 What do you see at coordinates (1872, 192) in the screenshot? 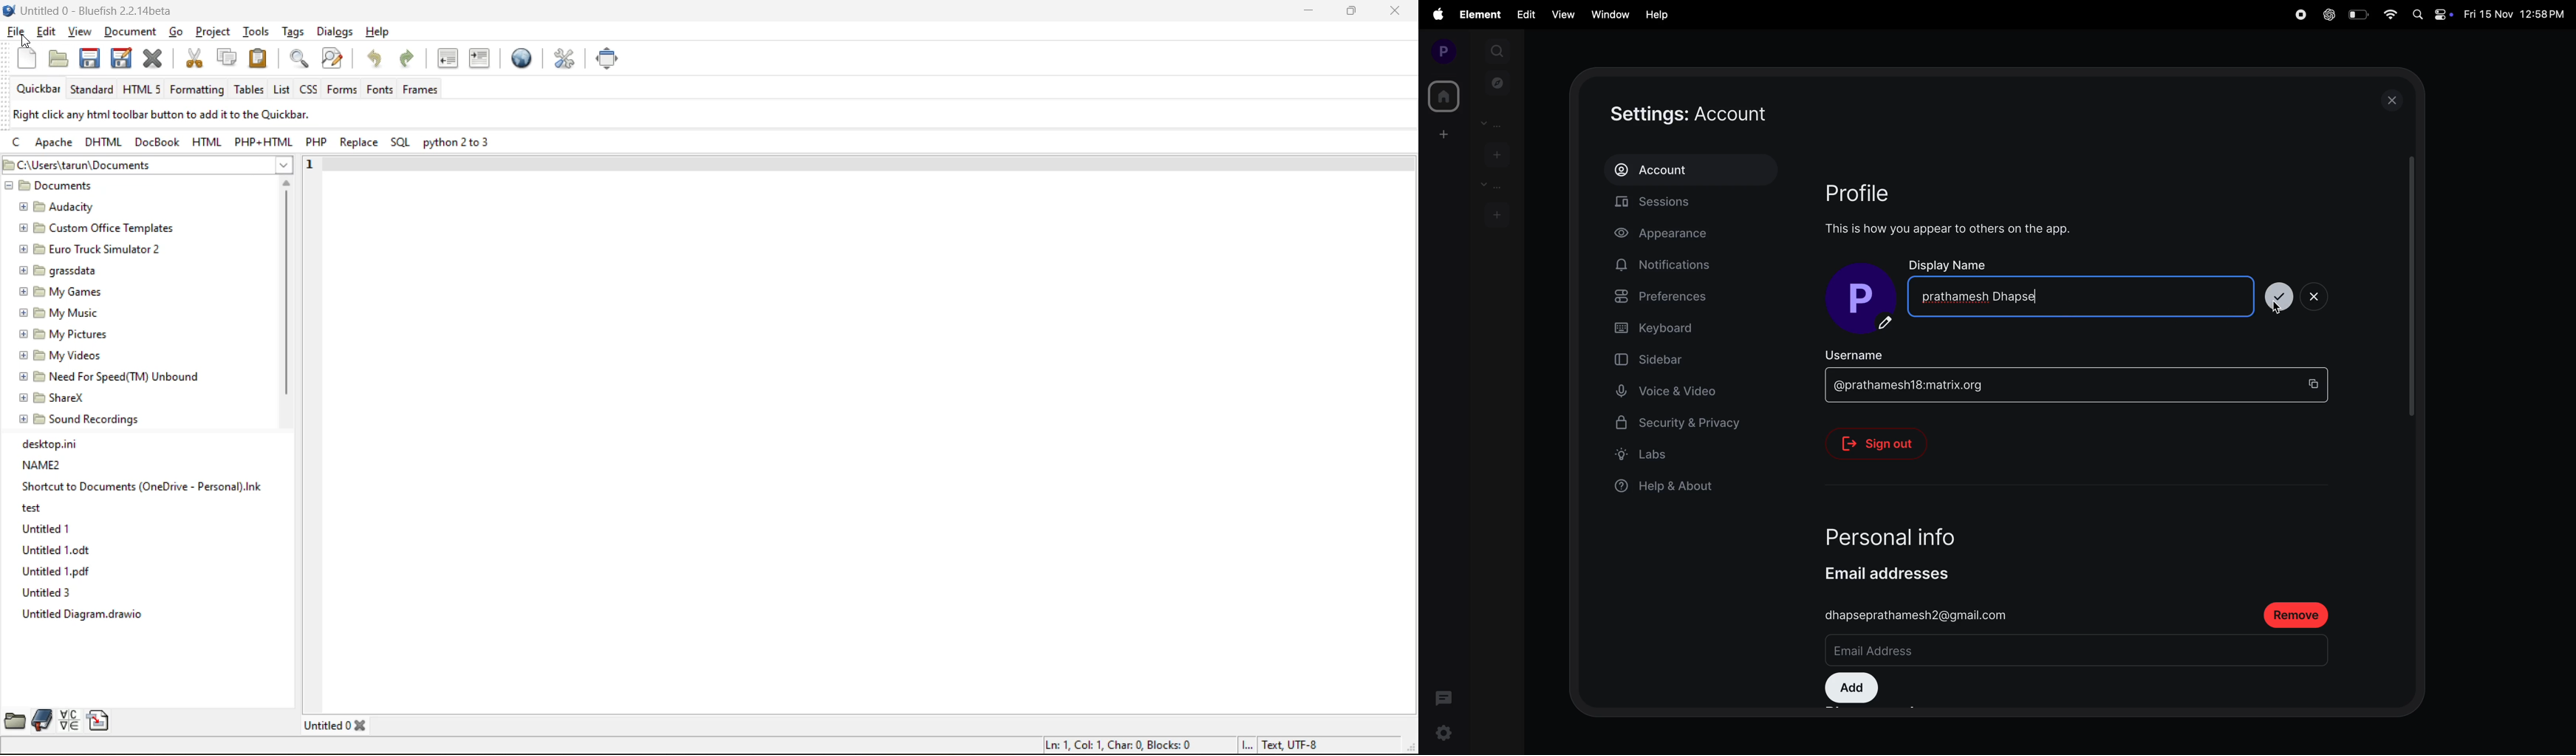
I see `profle` at bounding box center [1872, 192].